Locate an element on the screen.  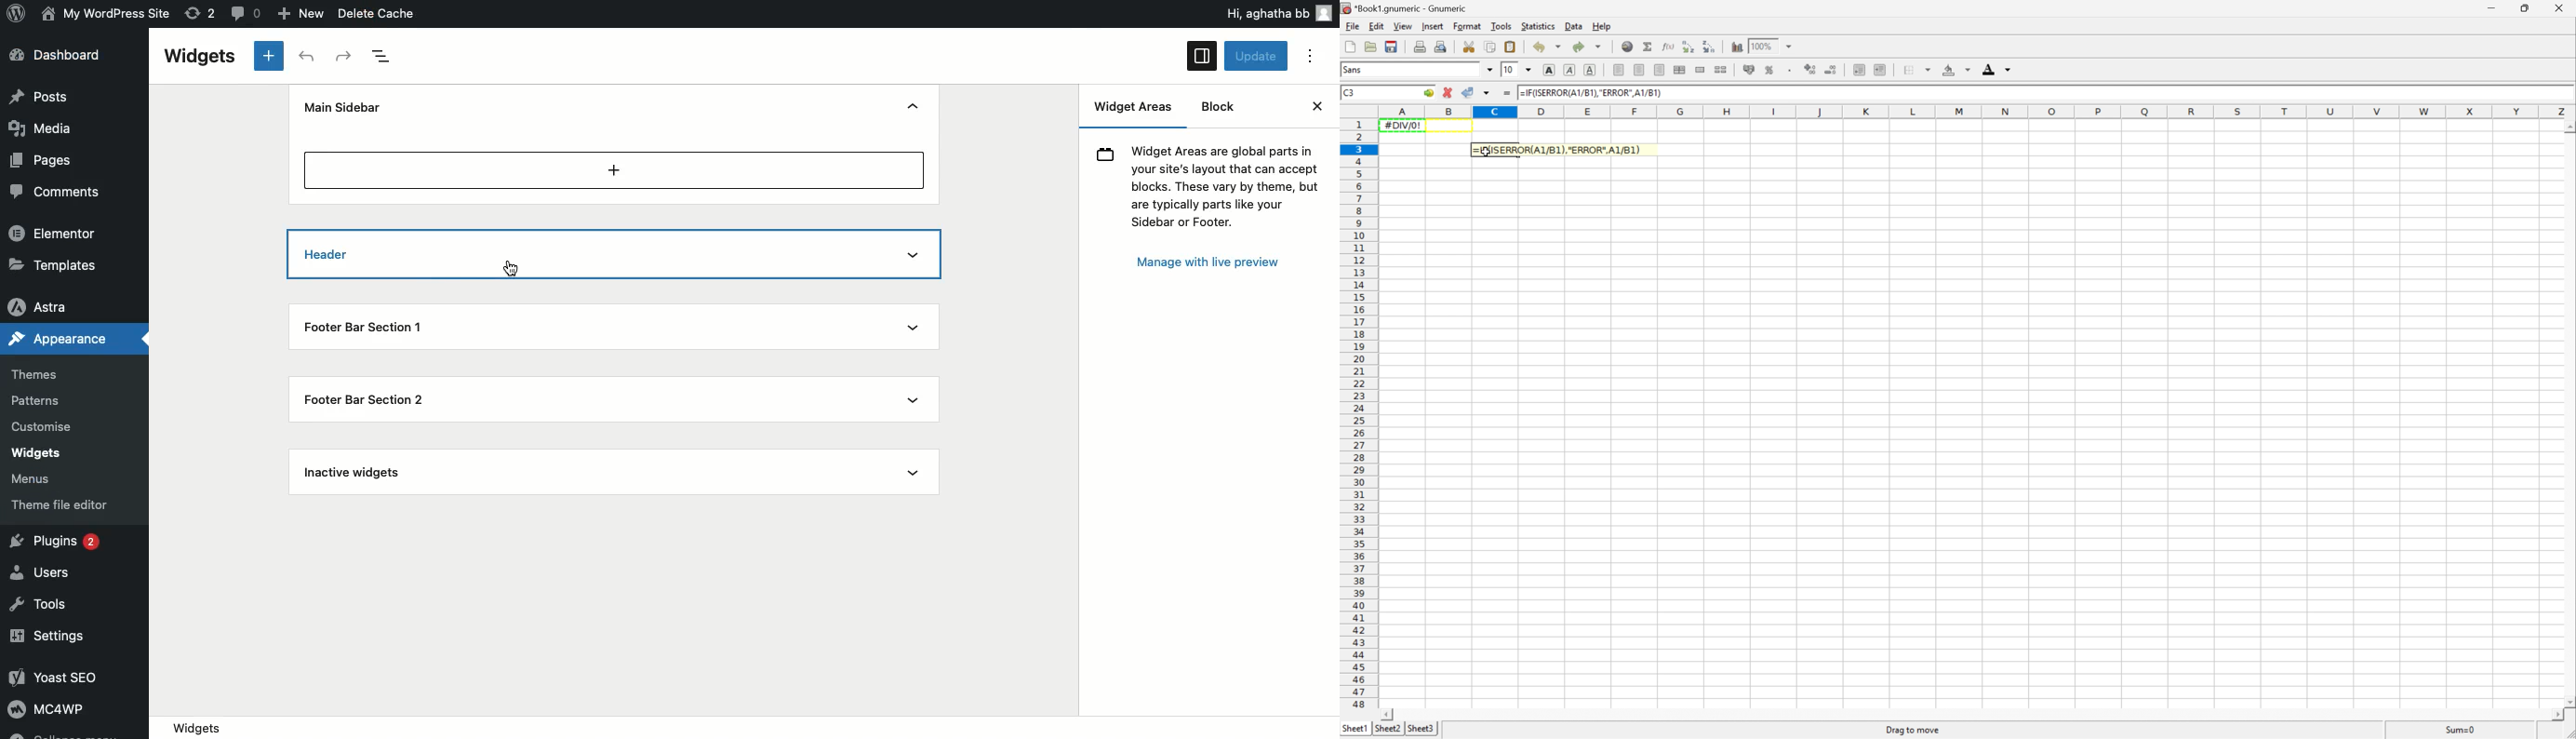
open mobile file is located at coordinates (1372, 47).